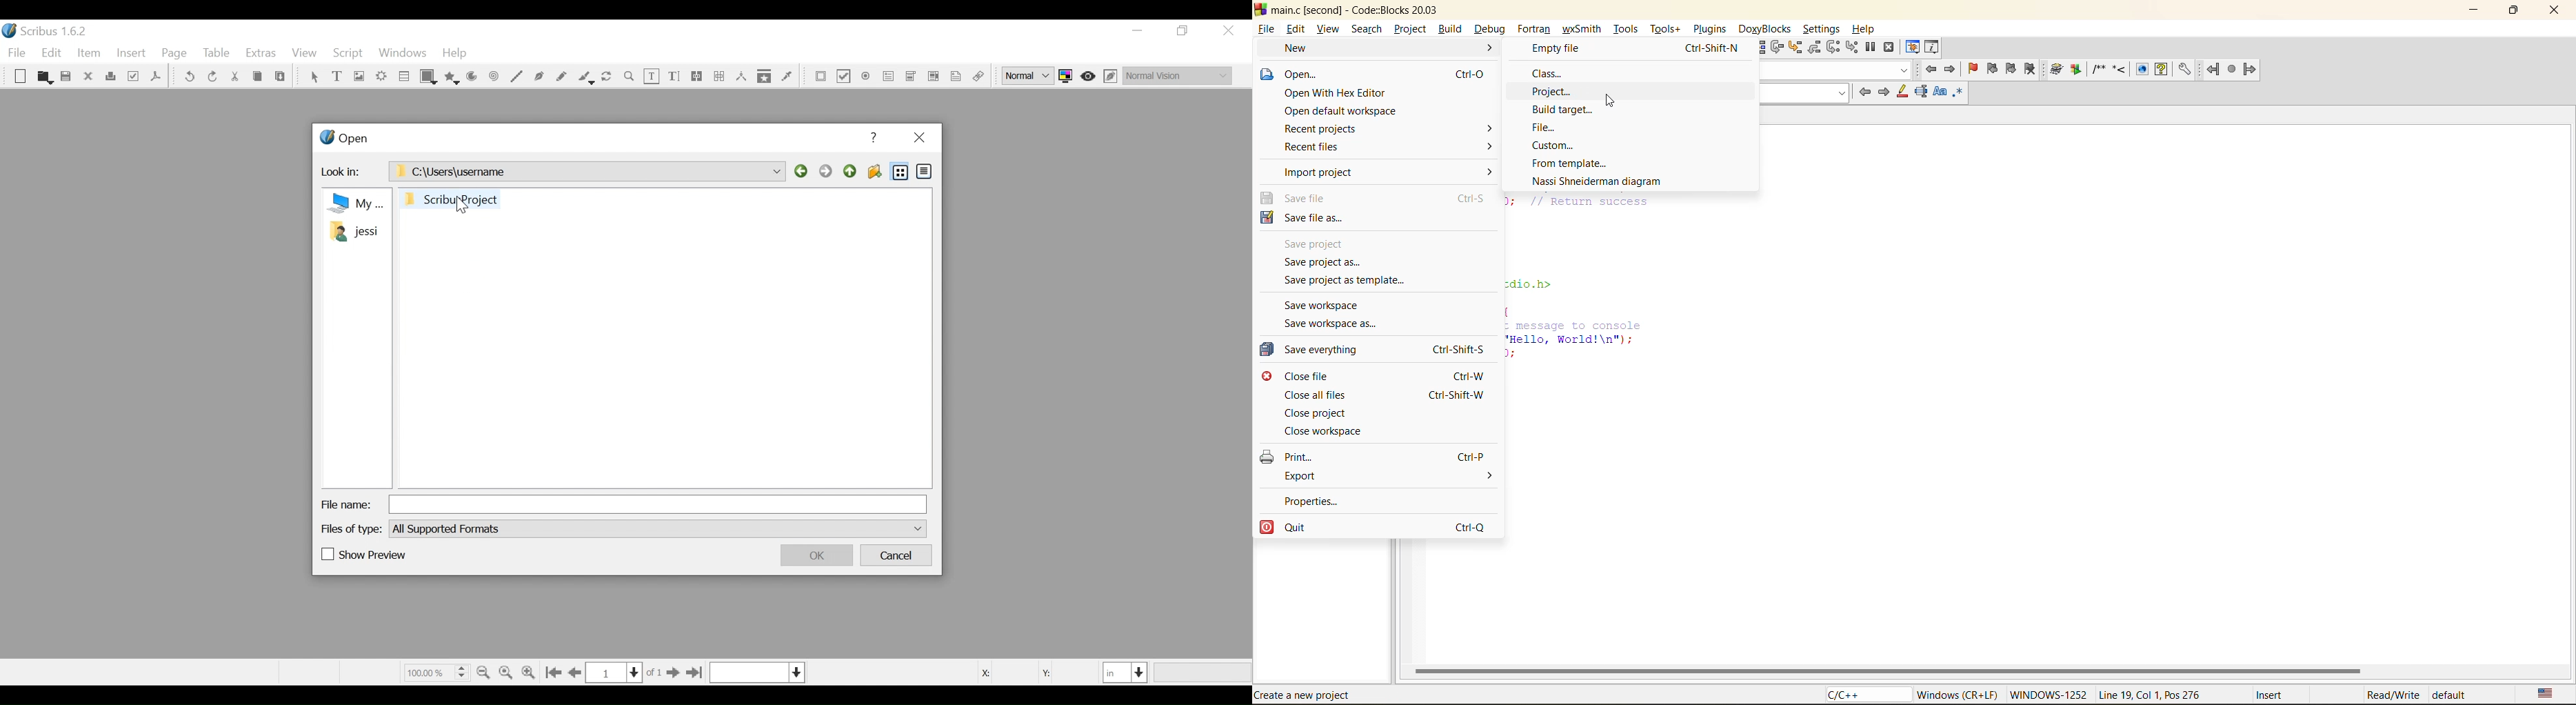 The image size is (2576, 728). Describe the element at coordinates (314, 78) in the screenshot. I see `Select` at that location.